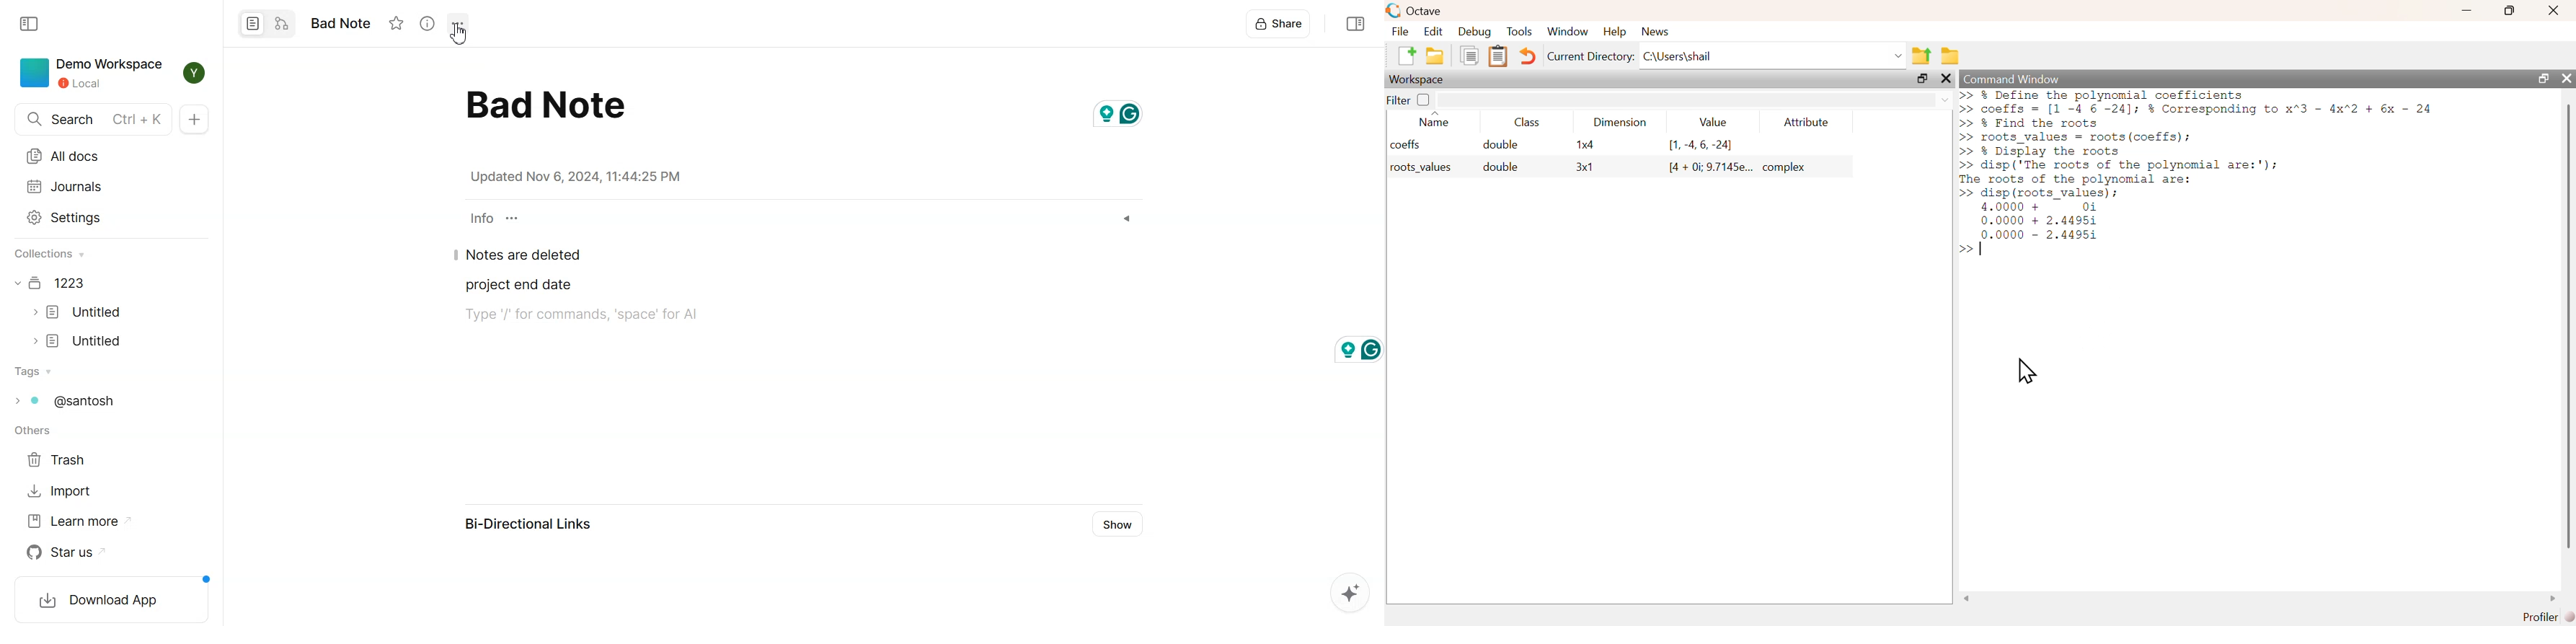  Describe the element at coordinates (1432, 31) in the screenshot. I see `Edit` at that location.